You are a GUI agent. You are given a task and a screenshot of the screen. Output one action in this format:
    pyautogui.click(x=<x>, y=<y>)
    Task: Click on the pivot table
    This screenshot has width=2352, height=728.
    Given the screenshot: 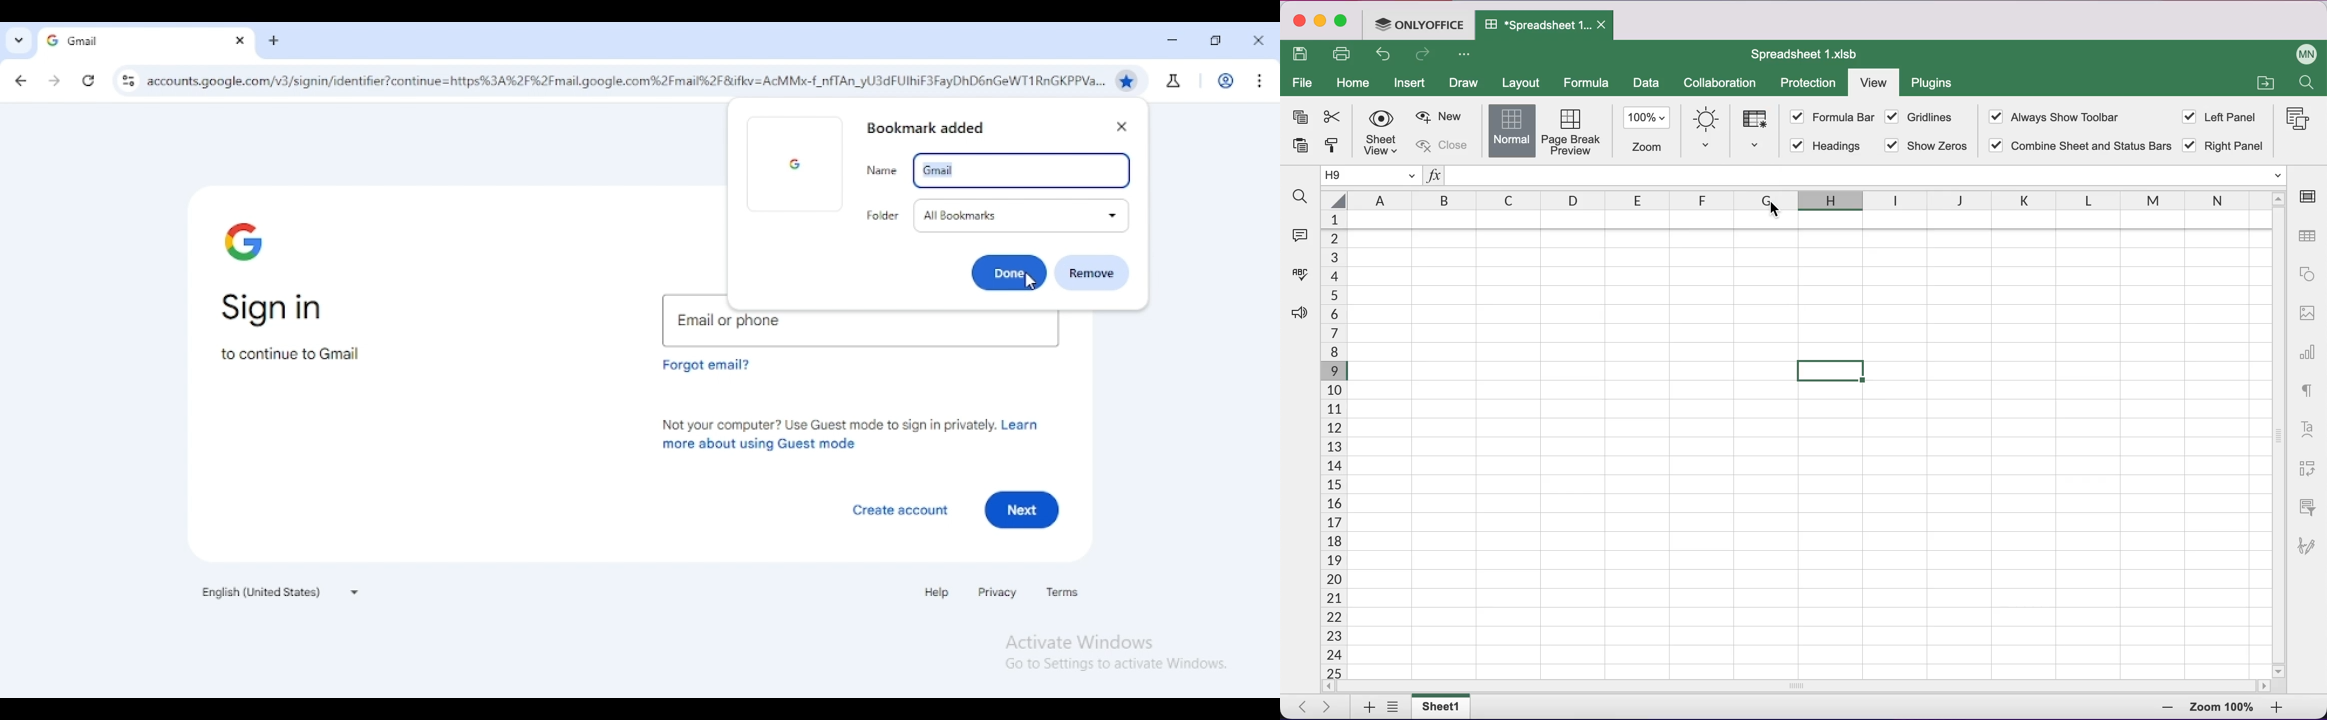 What is the action you would take?
    pyautogui.click(x=1376, y=131)
    